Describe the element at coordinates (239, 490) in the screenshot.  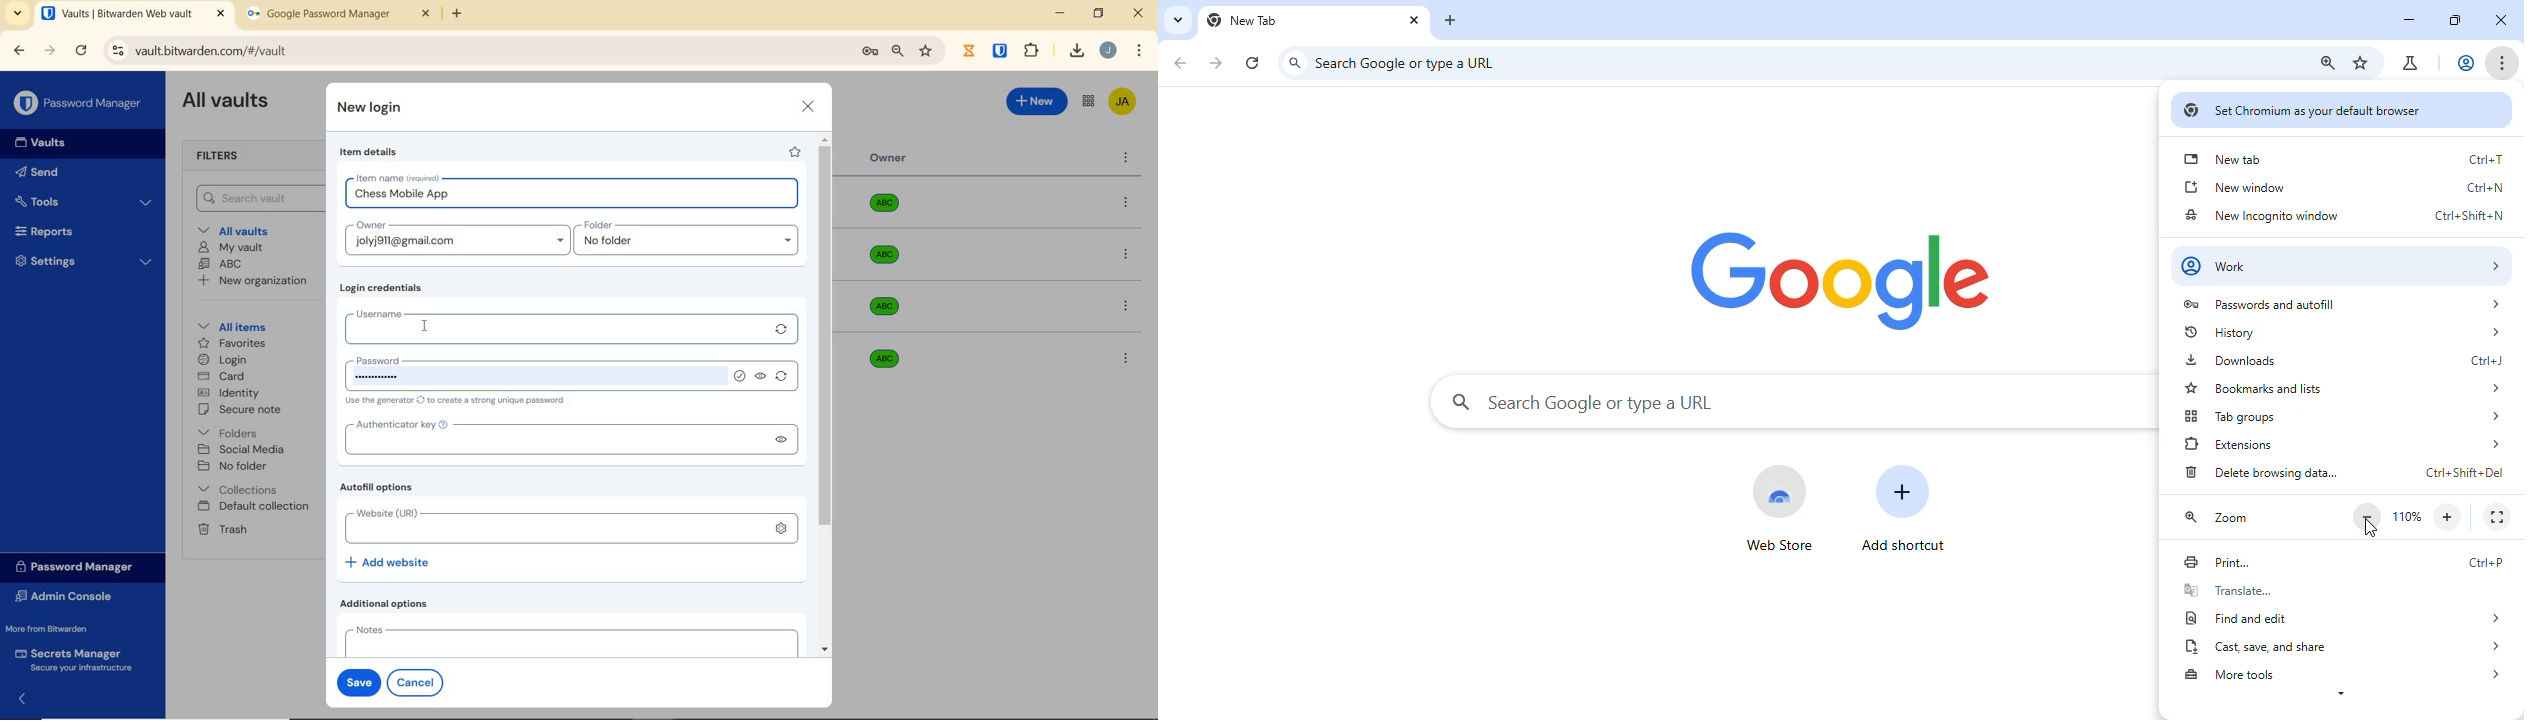
I see `collection` at that location.